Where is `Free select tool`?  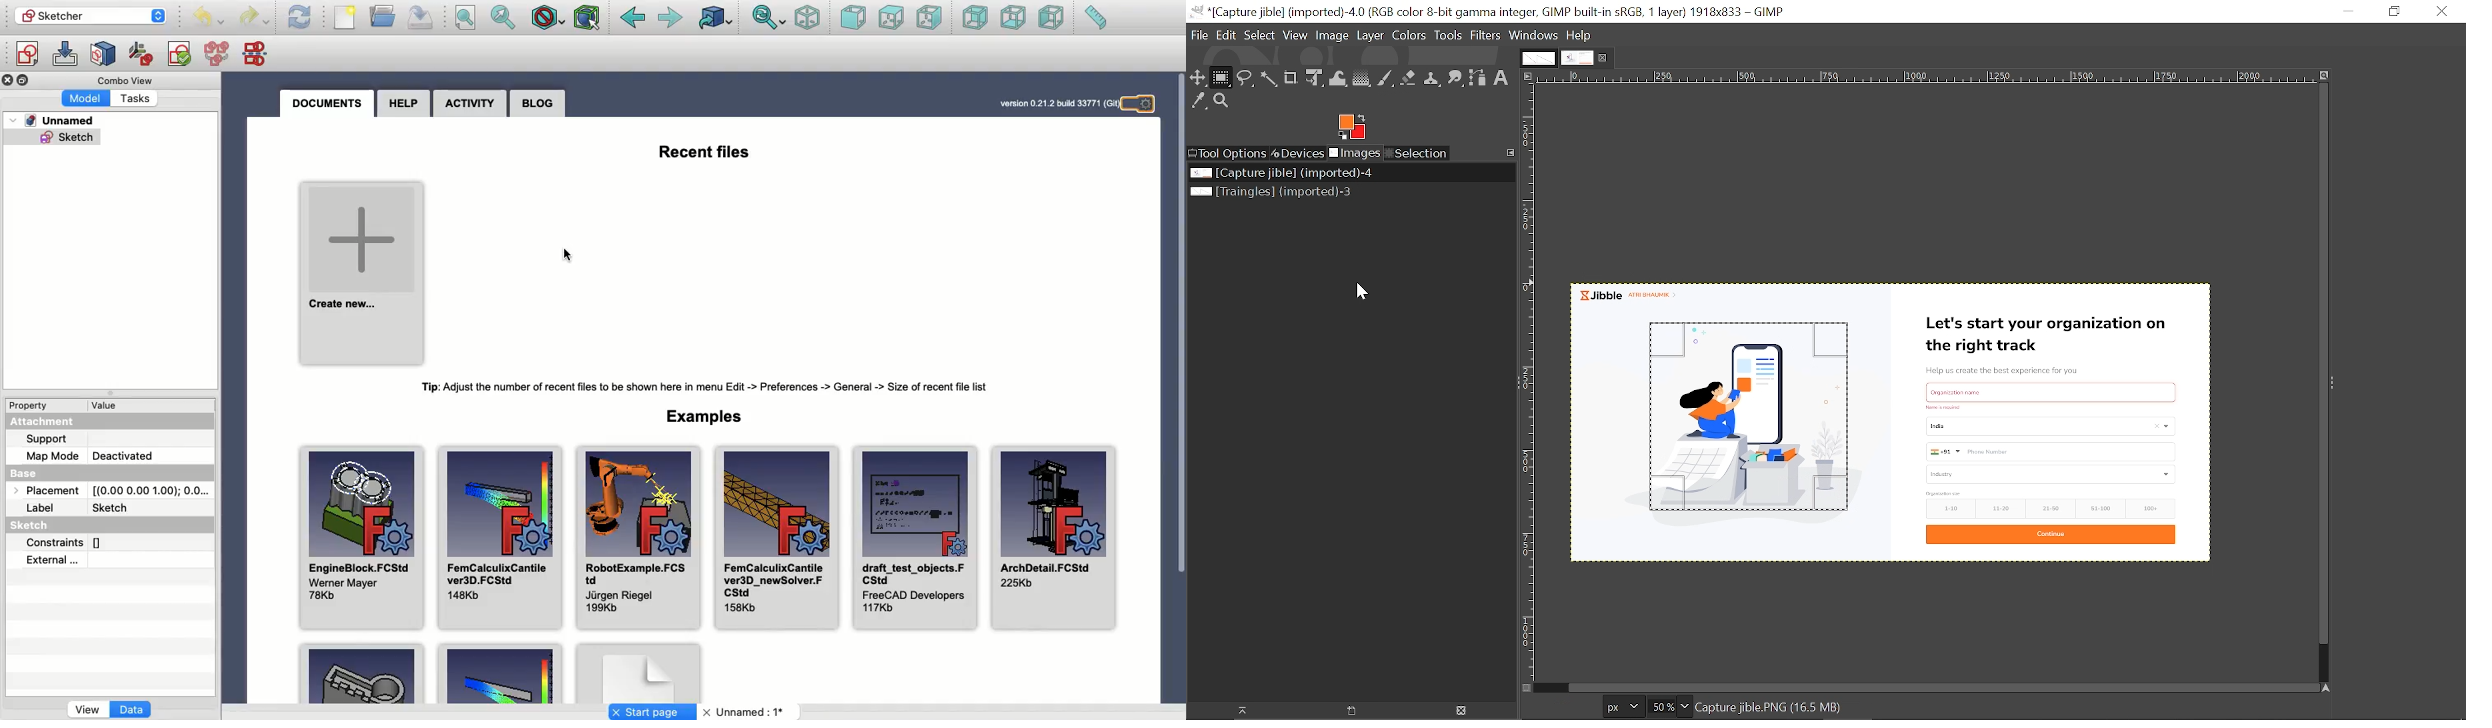
Free select tool is located at coordinates (1244, 79).